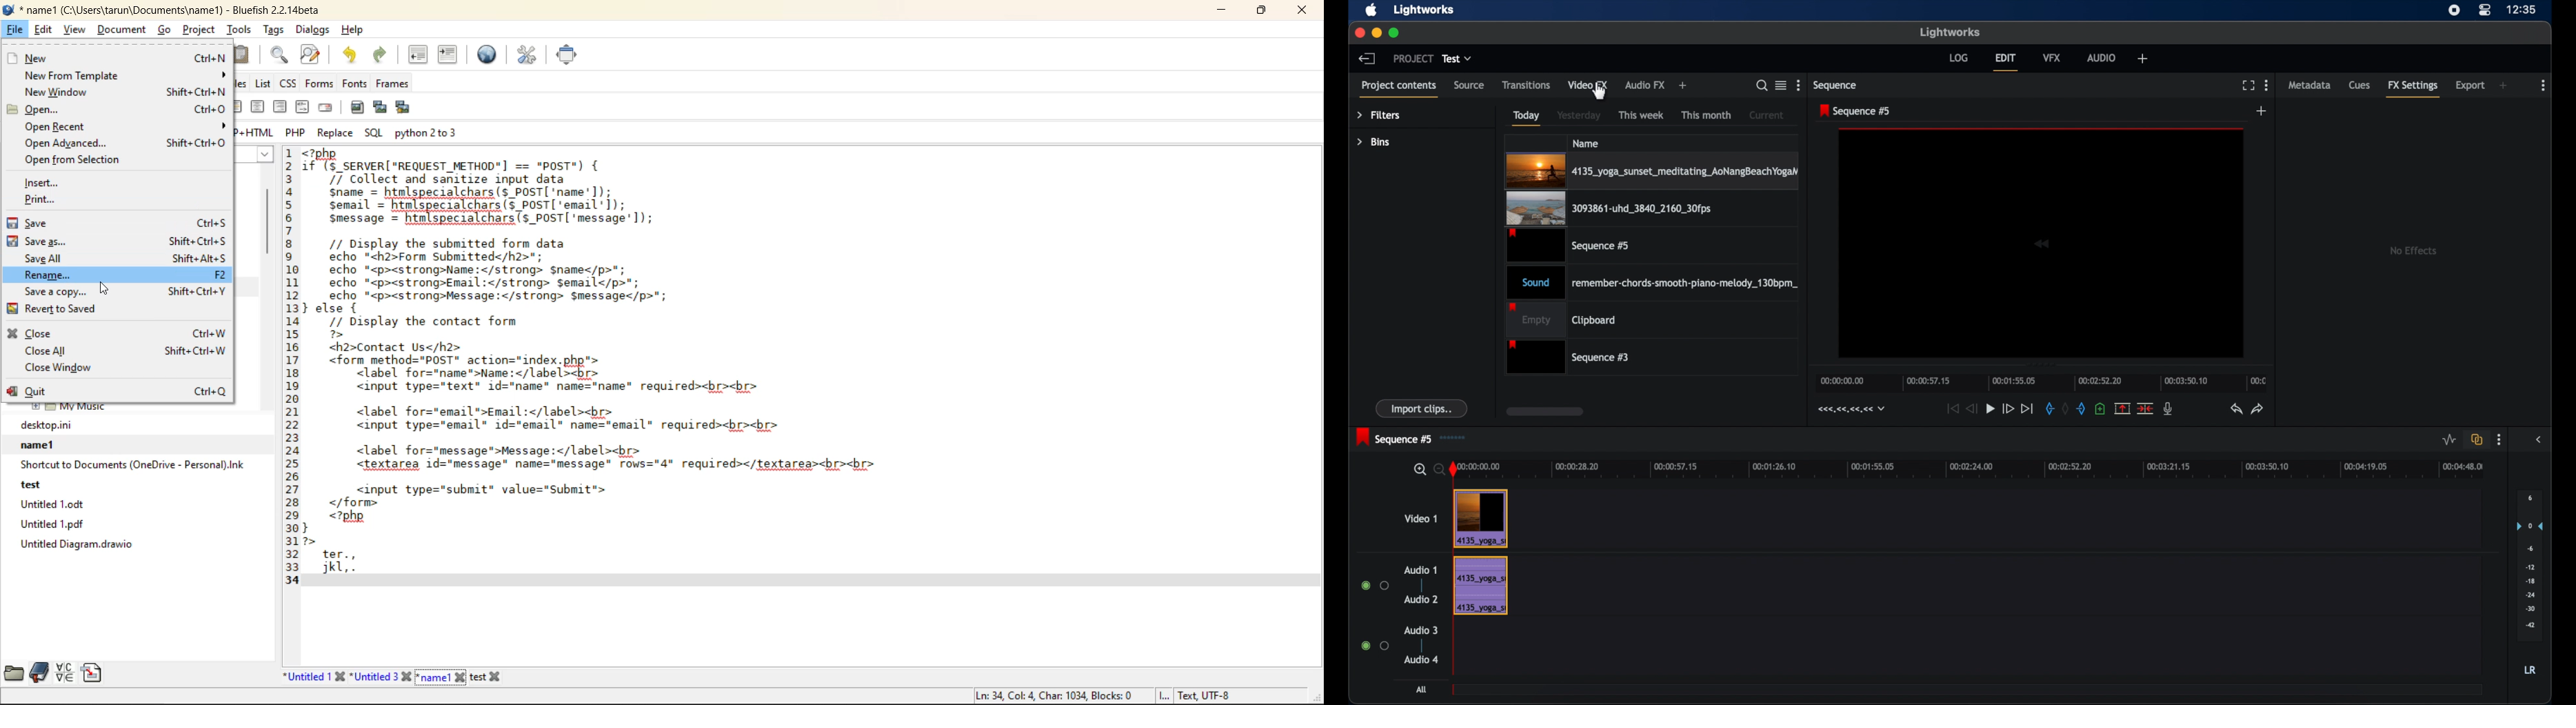 The height and width of the screenshot is (728, 2576). What do you see at coordinates (123, 143) in the screenshot?
I see `open advanced` at bounding box center [123, 143].